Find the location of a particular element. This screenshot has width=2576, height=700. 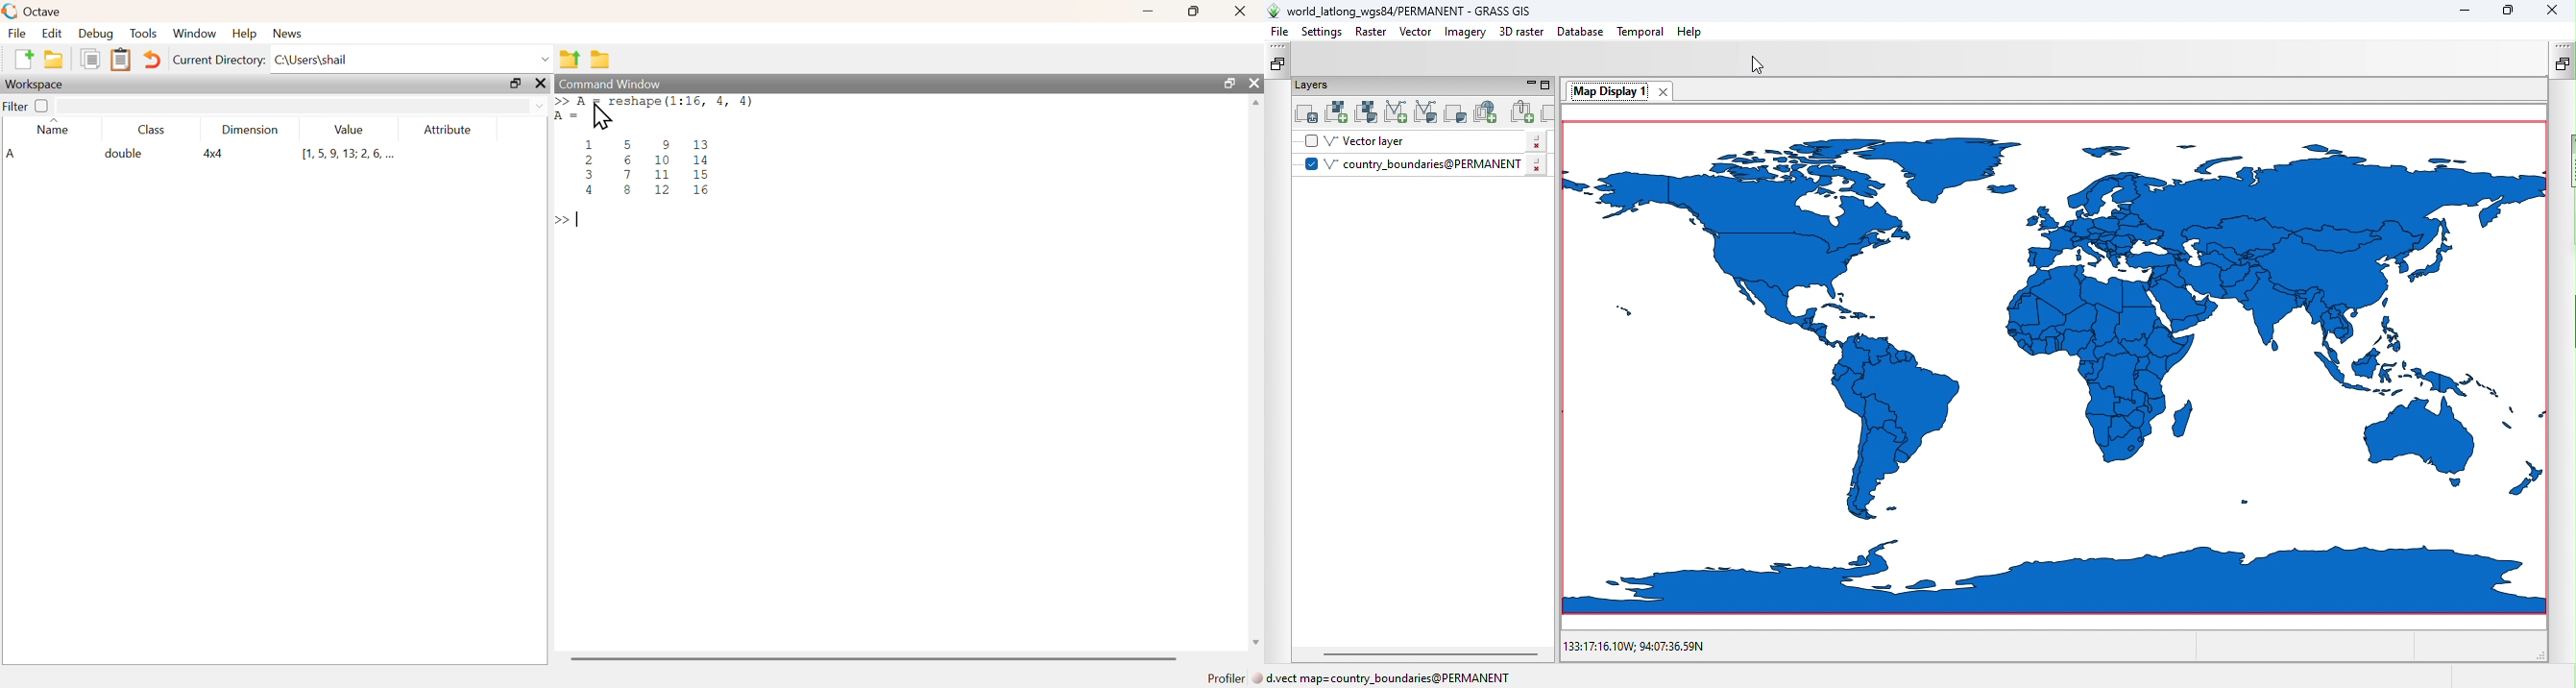

filter is located at coordinates (302, 106).